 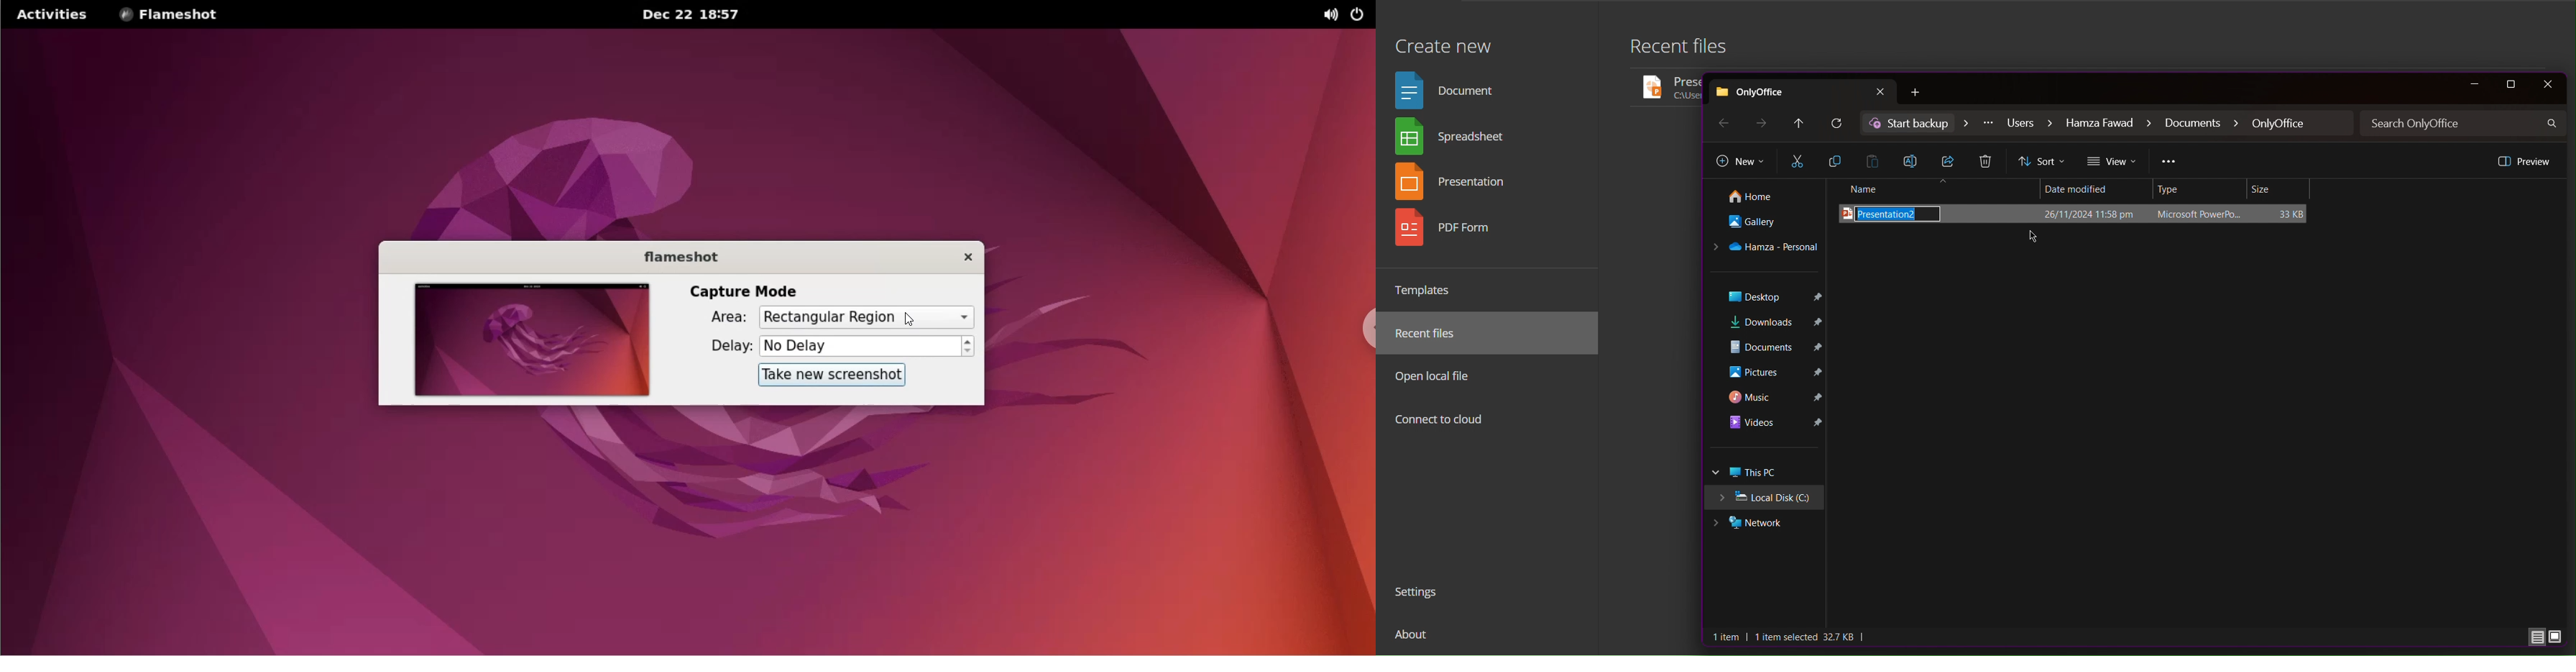 What do you see at coordinates (1455, 232) in the screenshot?
I see `PDF Form` at bounding box center [1455, 232].